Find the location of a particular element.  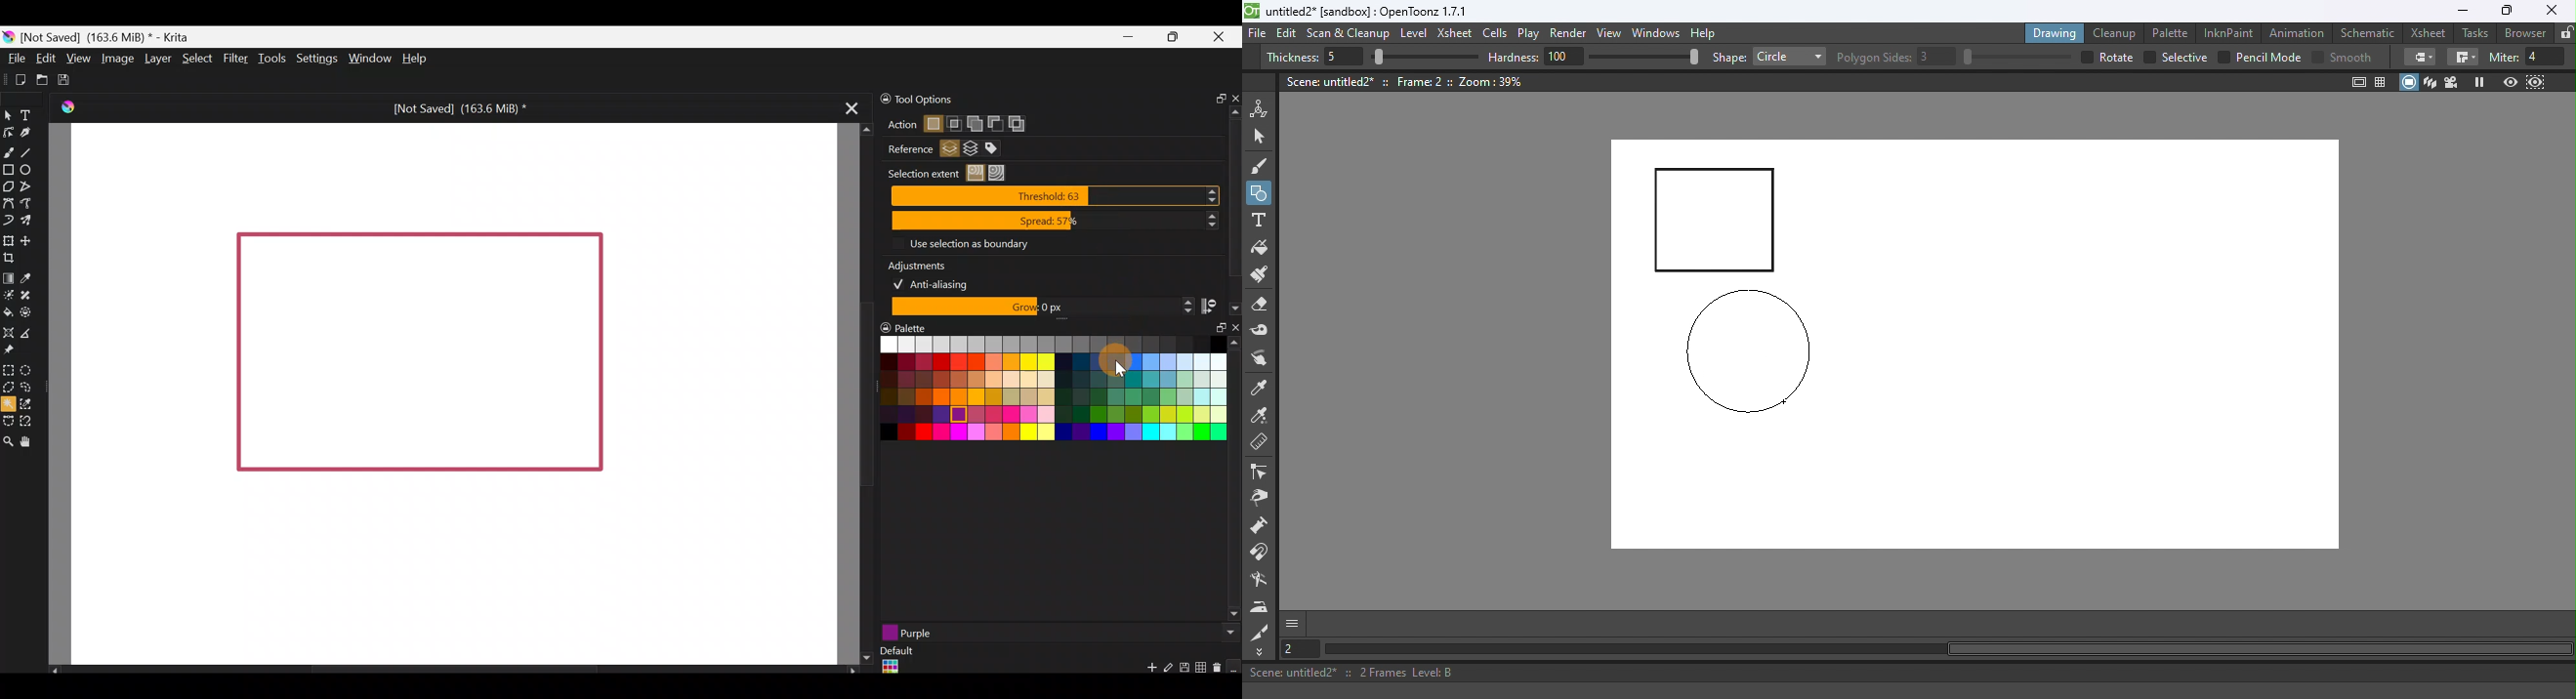

[Not Saved] (163.6 MiB) * is located at coordinates (458, 106).